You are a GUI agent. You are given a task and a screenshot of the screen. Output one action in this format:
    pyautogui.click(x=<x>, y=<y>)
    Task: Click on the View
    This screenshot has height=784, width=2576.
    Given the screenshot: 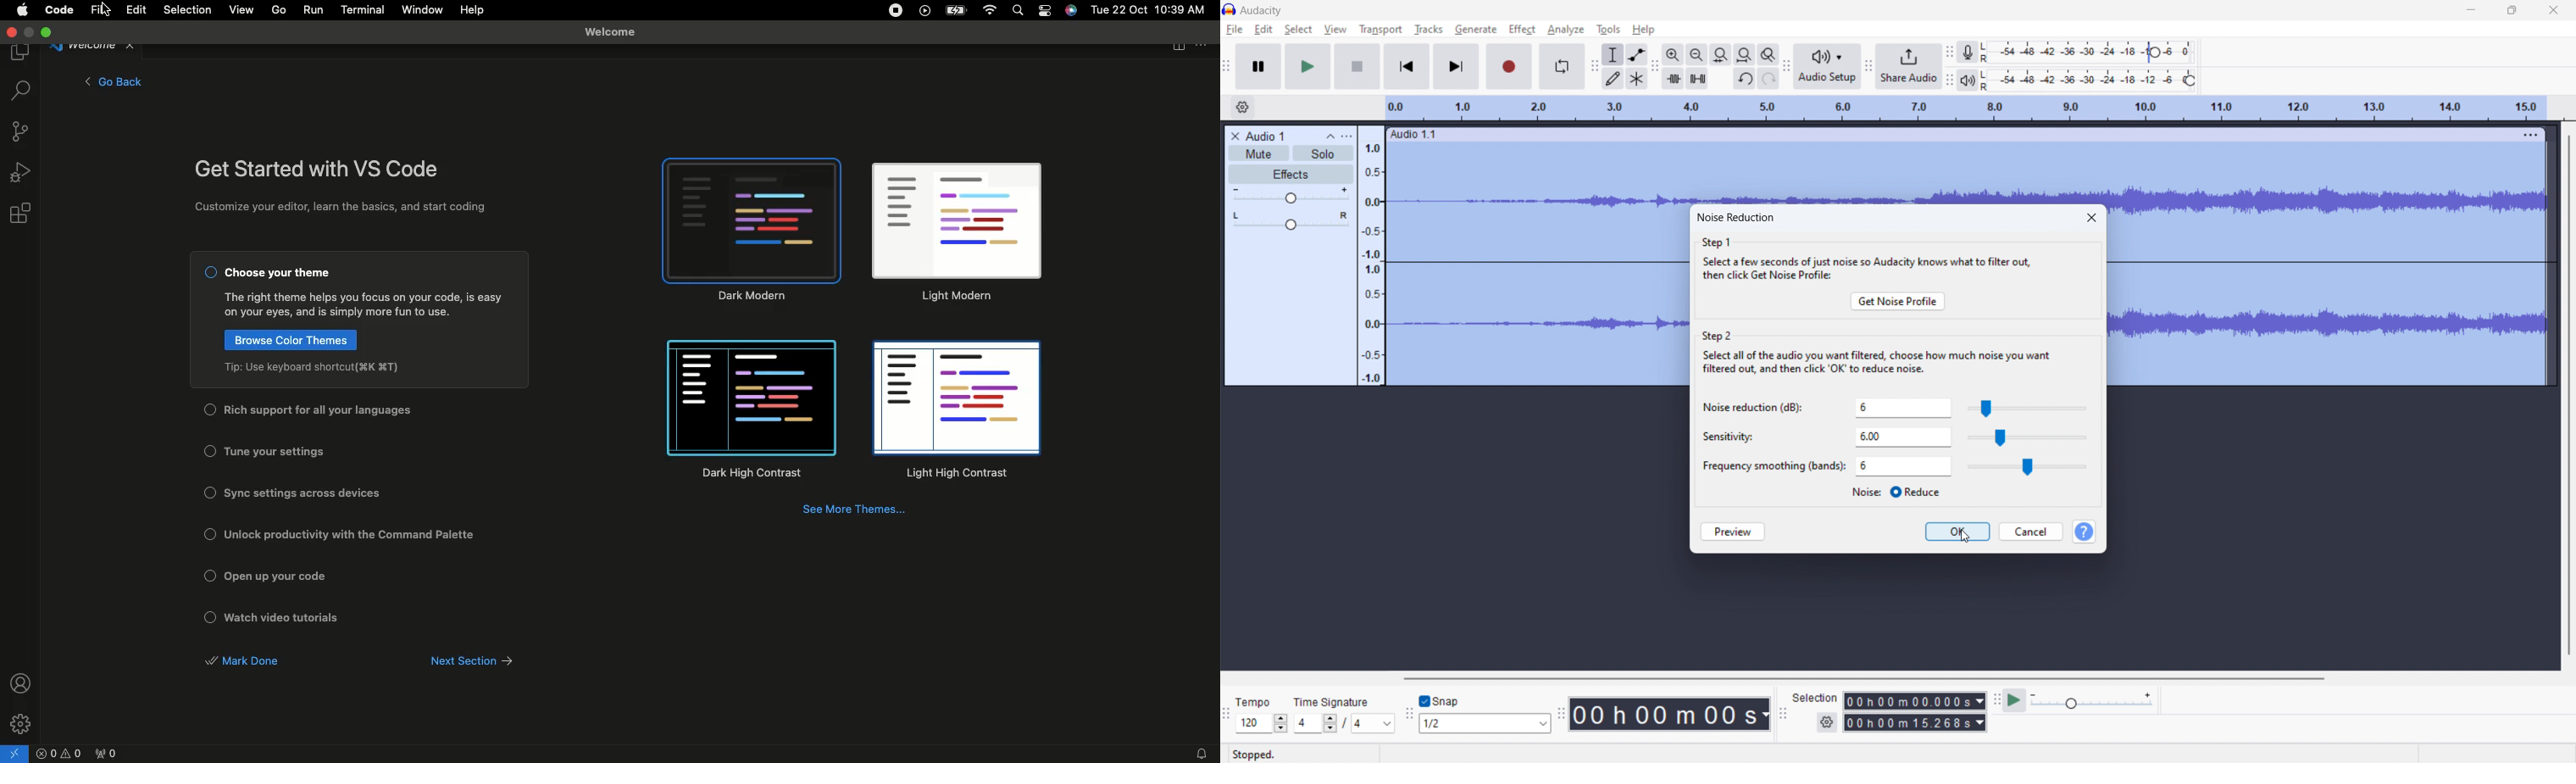 What is the action you would take?
    pyautogui.click(x=242, y=10)
    